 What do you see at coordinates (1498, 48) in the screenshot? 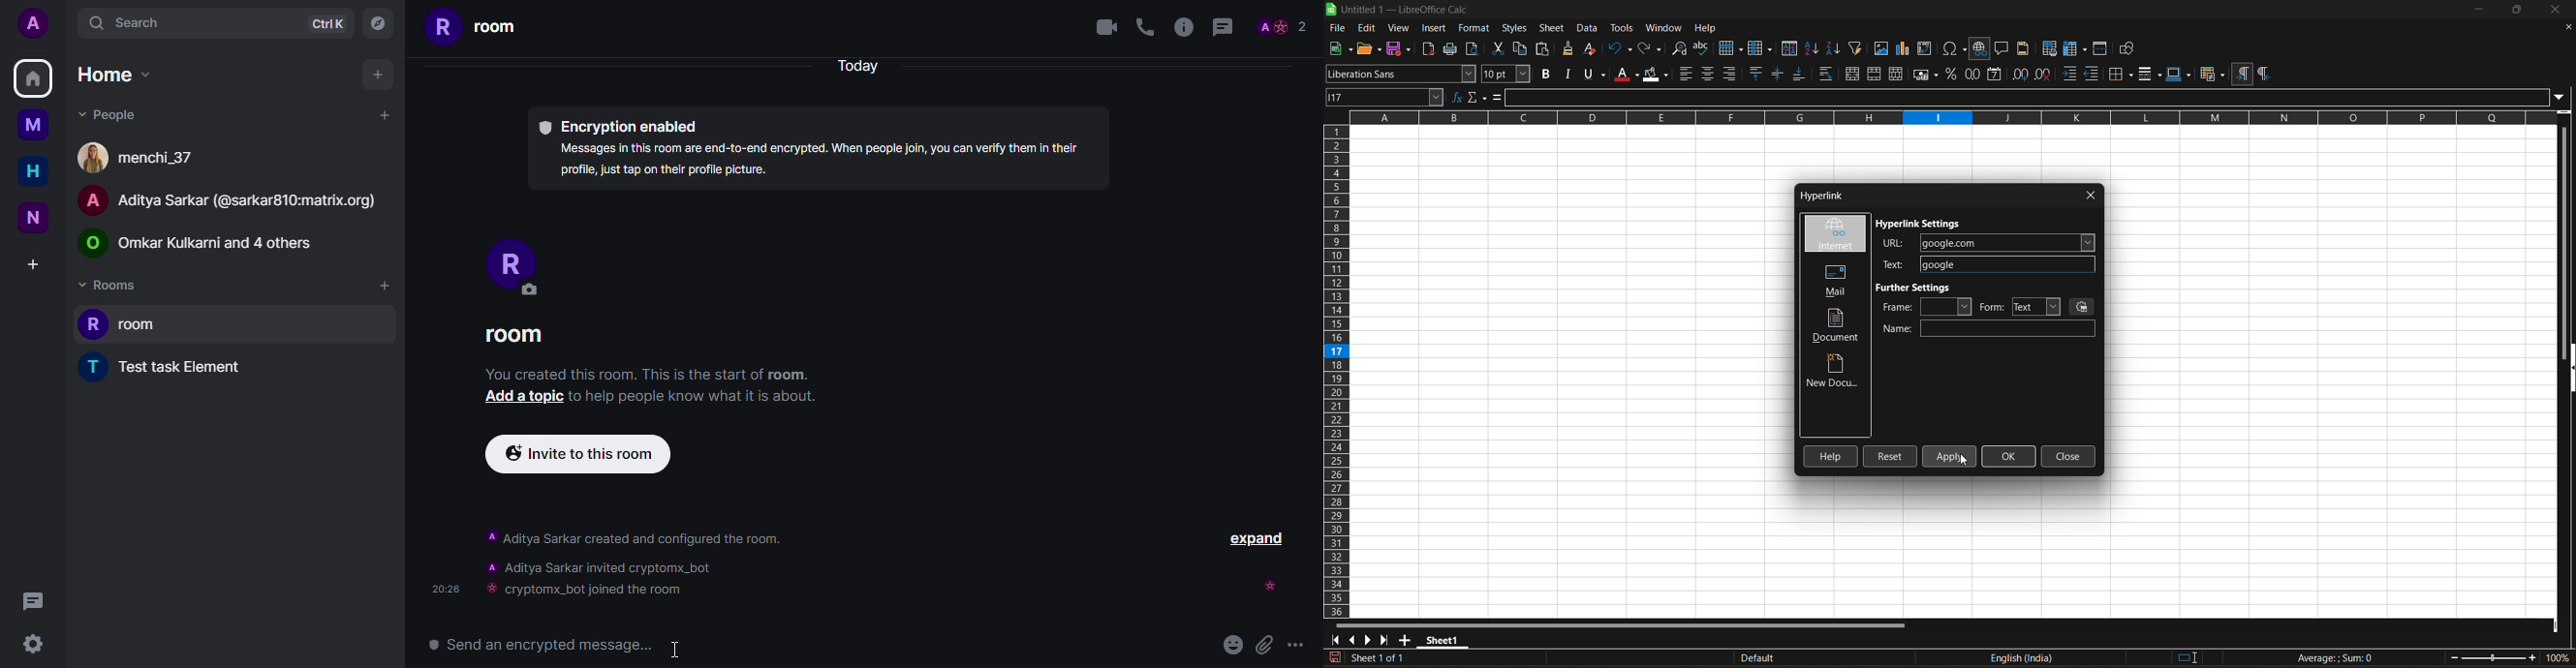
I see `cut` at bounding box center [1498, 48].